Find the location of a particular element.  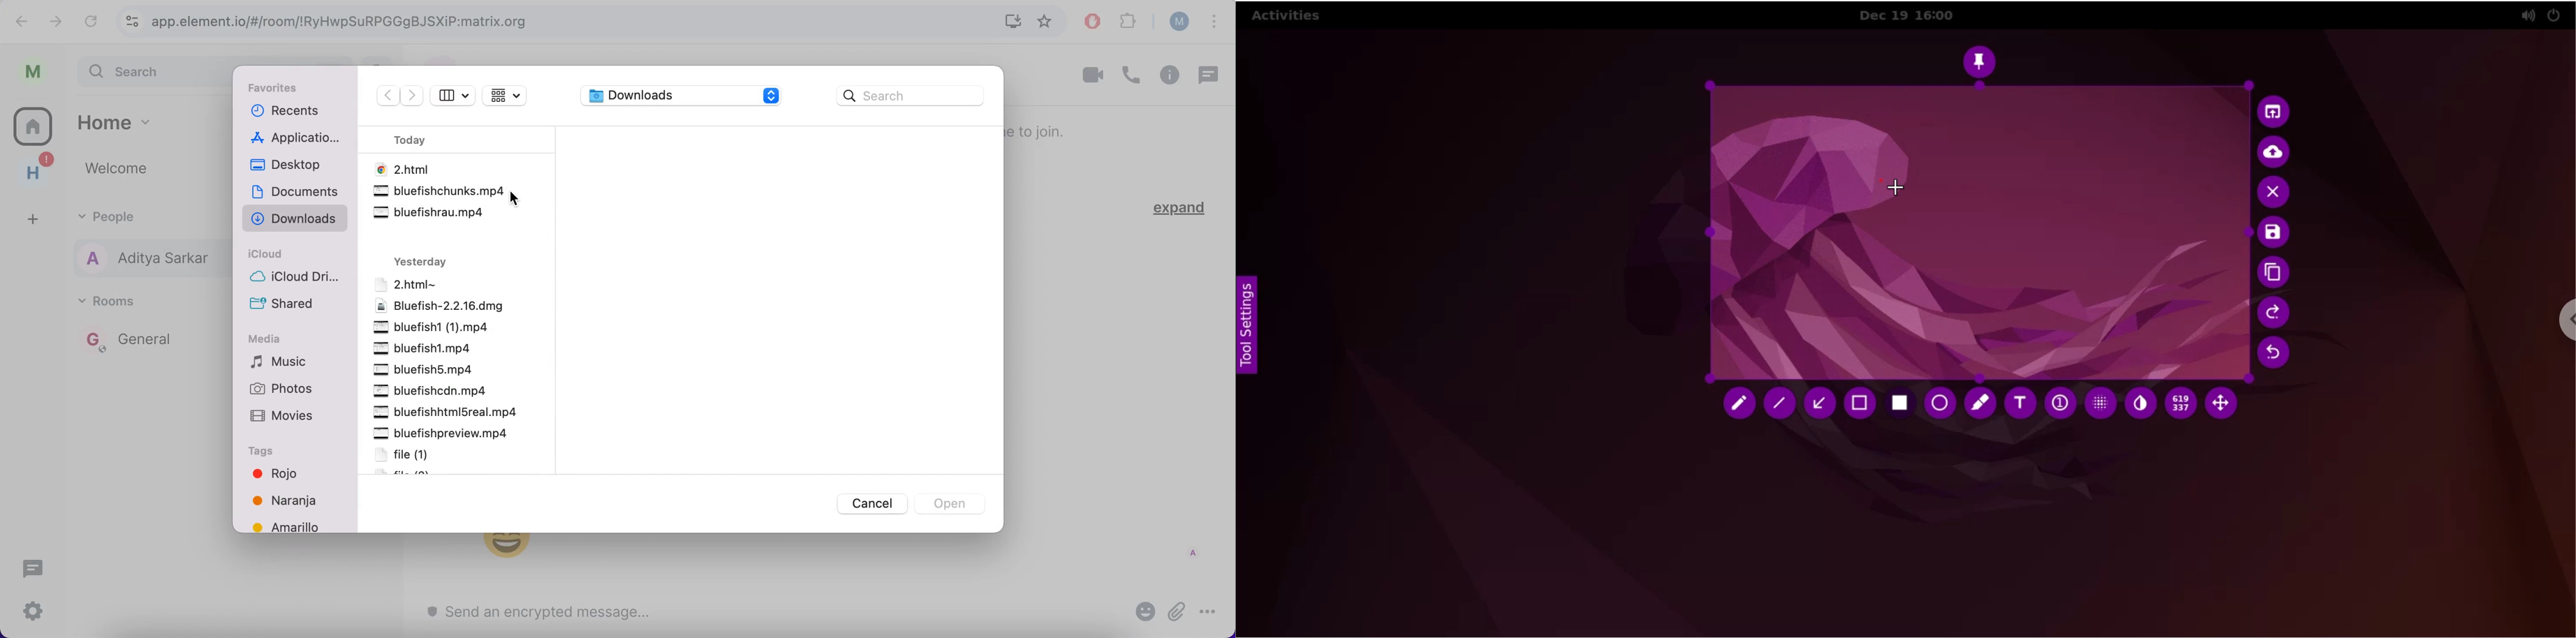

welcome is located at coordinates (154, 169).